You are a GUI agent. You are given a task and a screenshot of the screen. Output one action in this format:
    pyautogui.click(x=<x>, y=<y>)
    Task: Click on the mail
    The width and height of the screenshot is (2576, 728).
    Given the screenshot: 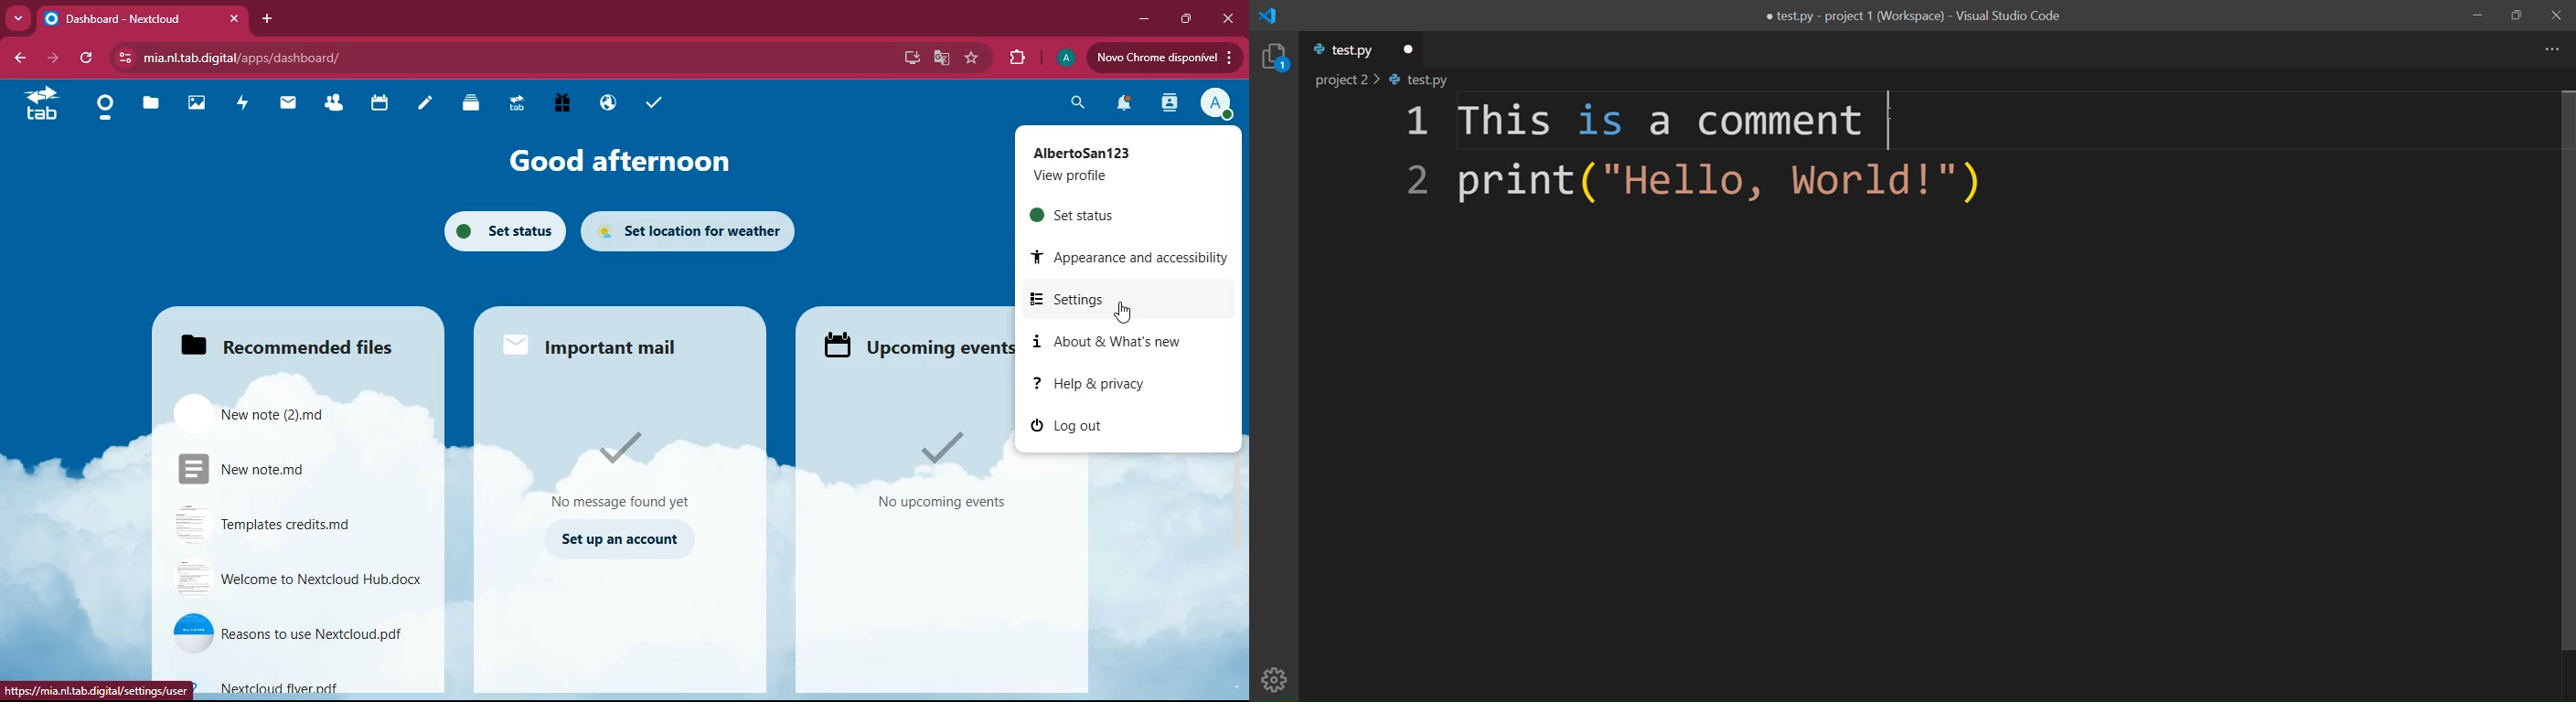 What is the action you would take?
    pyautogui.click(x=601, y=349)
    